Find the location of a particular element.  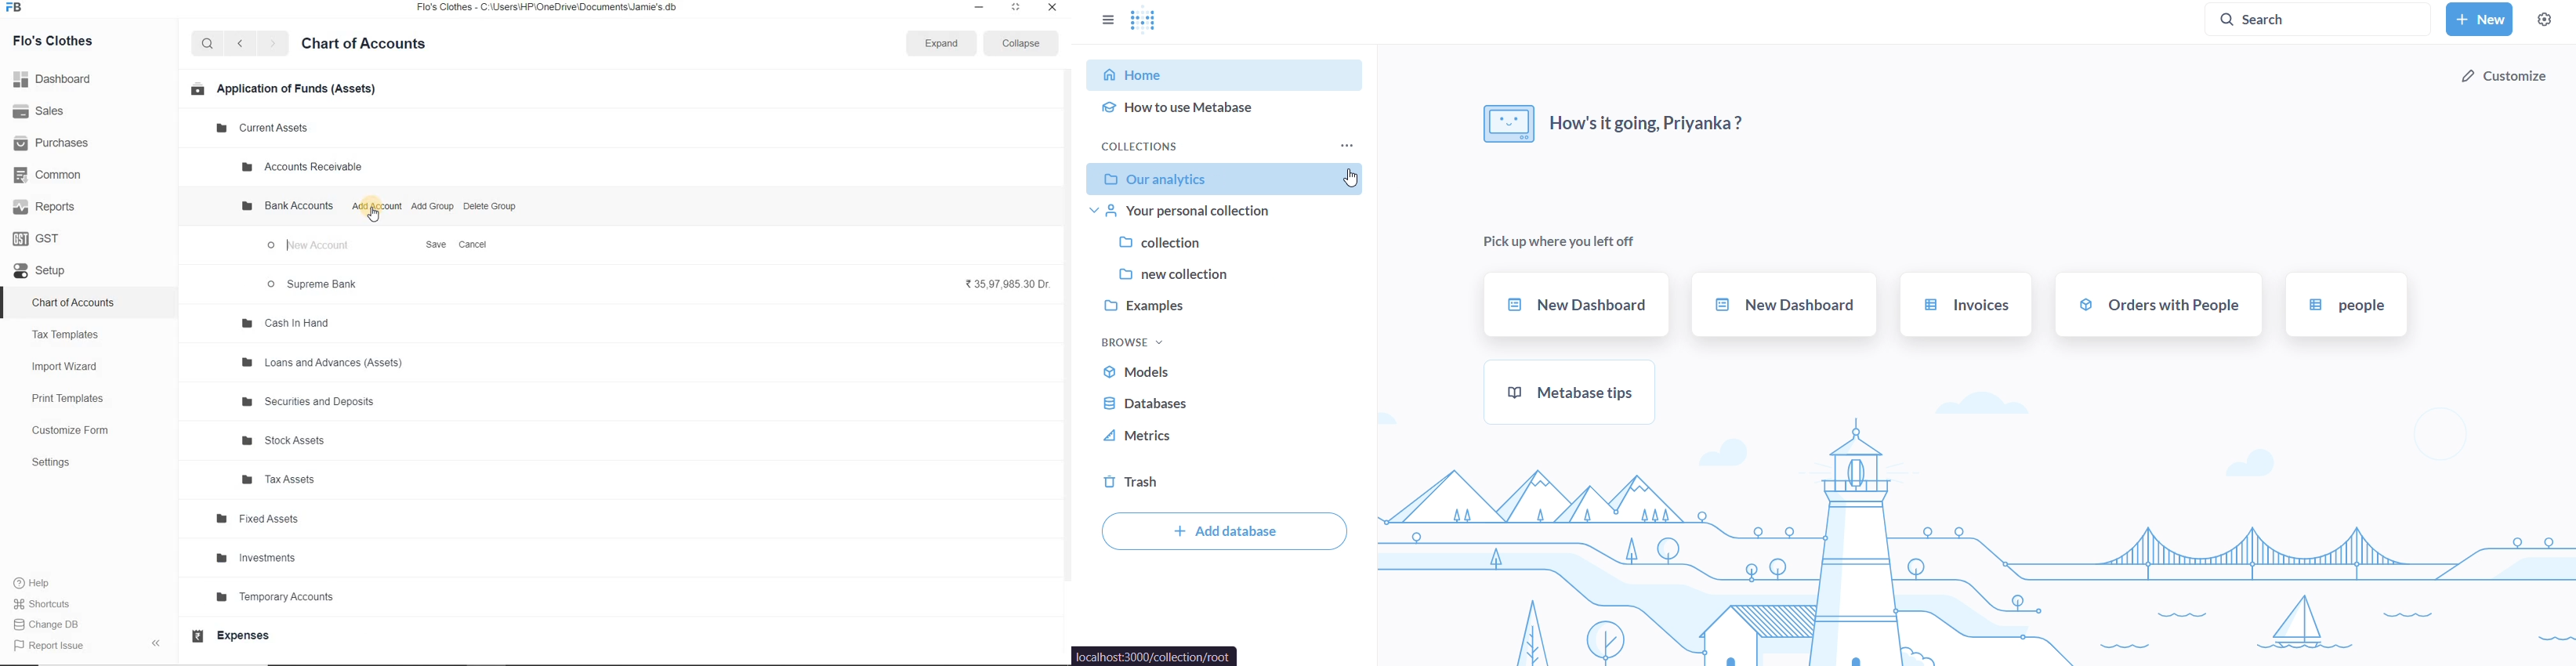

invoice is located at coordinates (1965, 305).